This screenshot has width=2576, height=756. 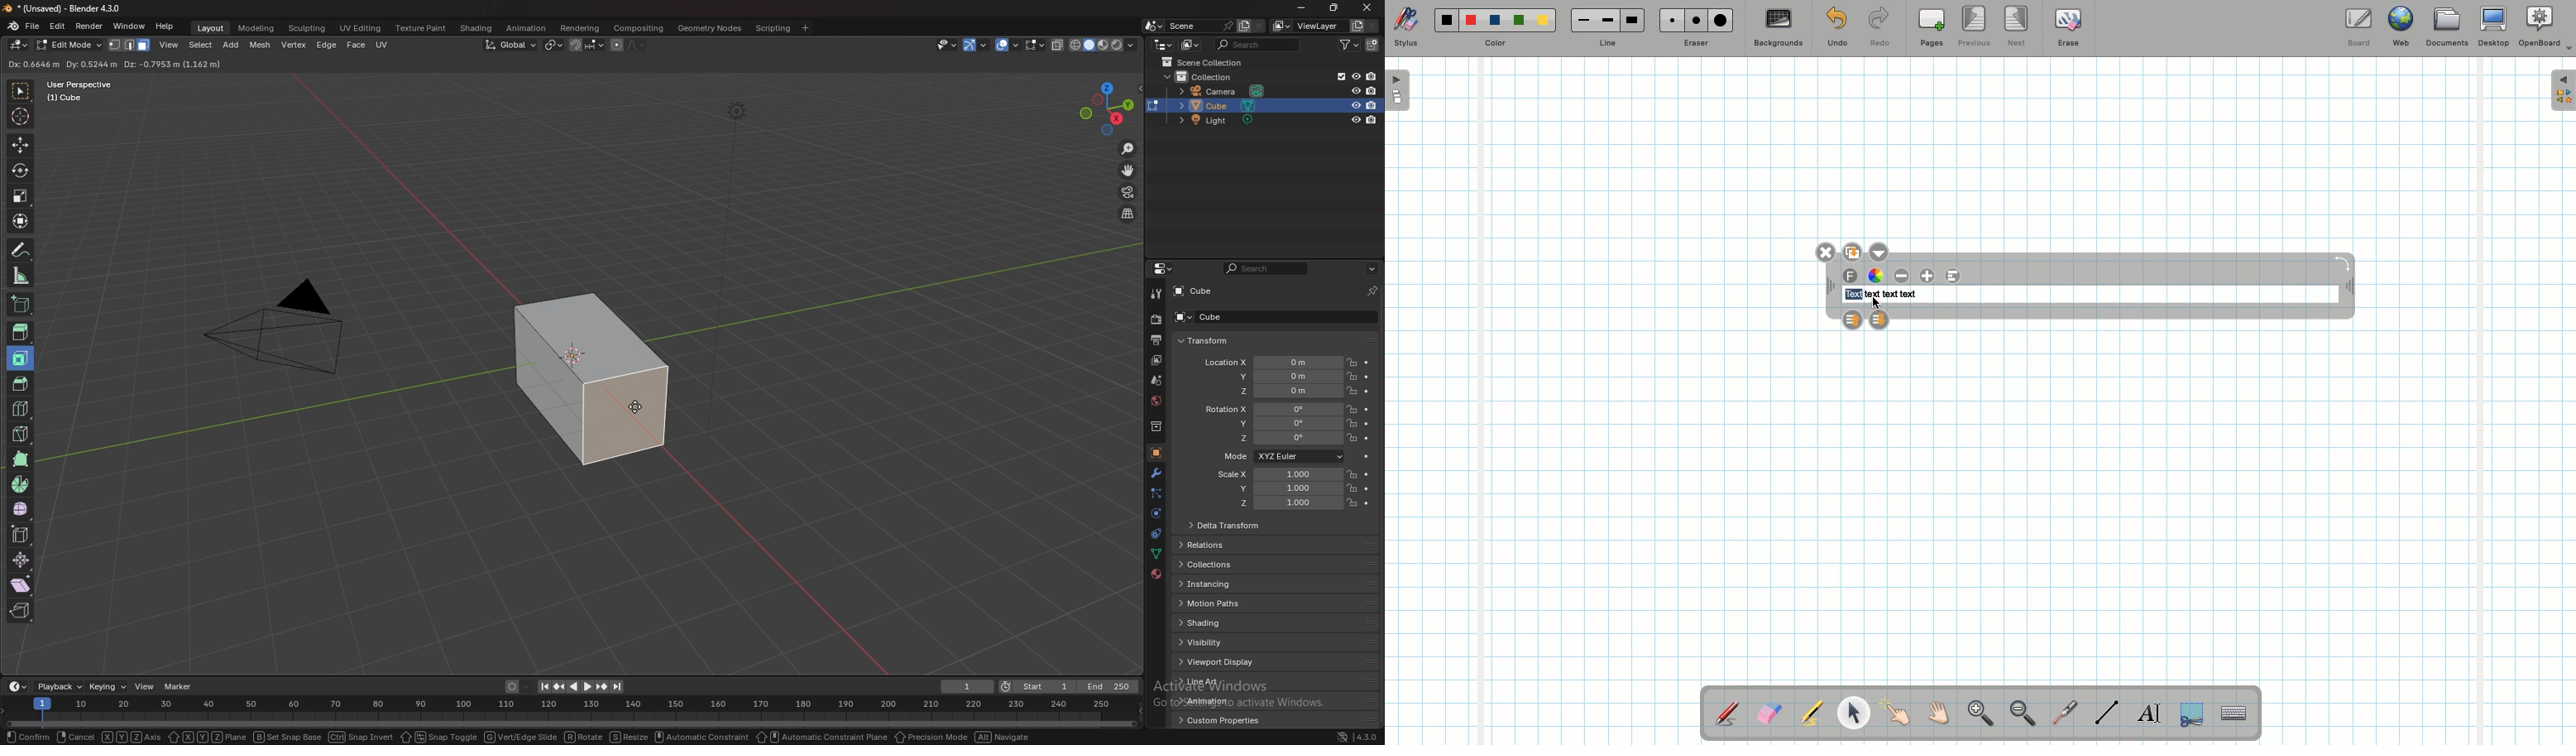 What do you see at coordinates (1159, 339) in the screenshot?
I see `output` at bounding box center [1159, 339].